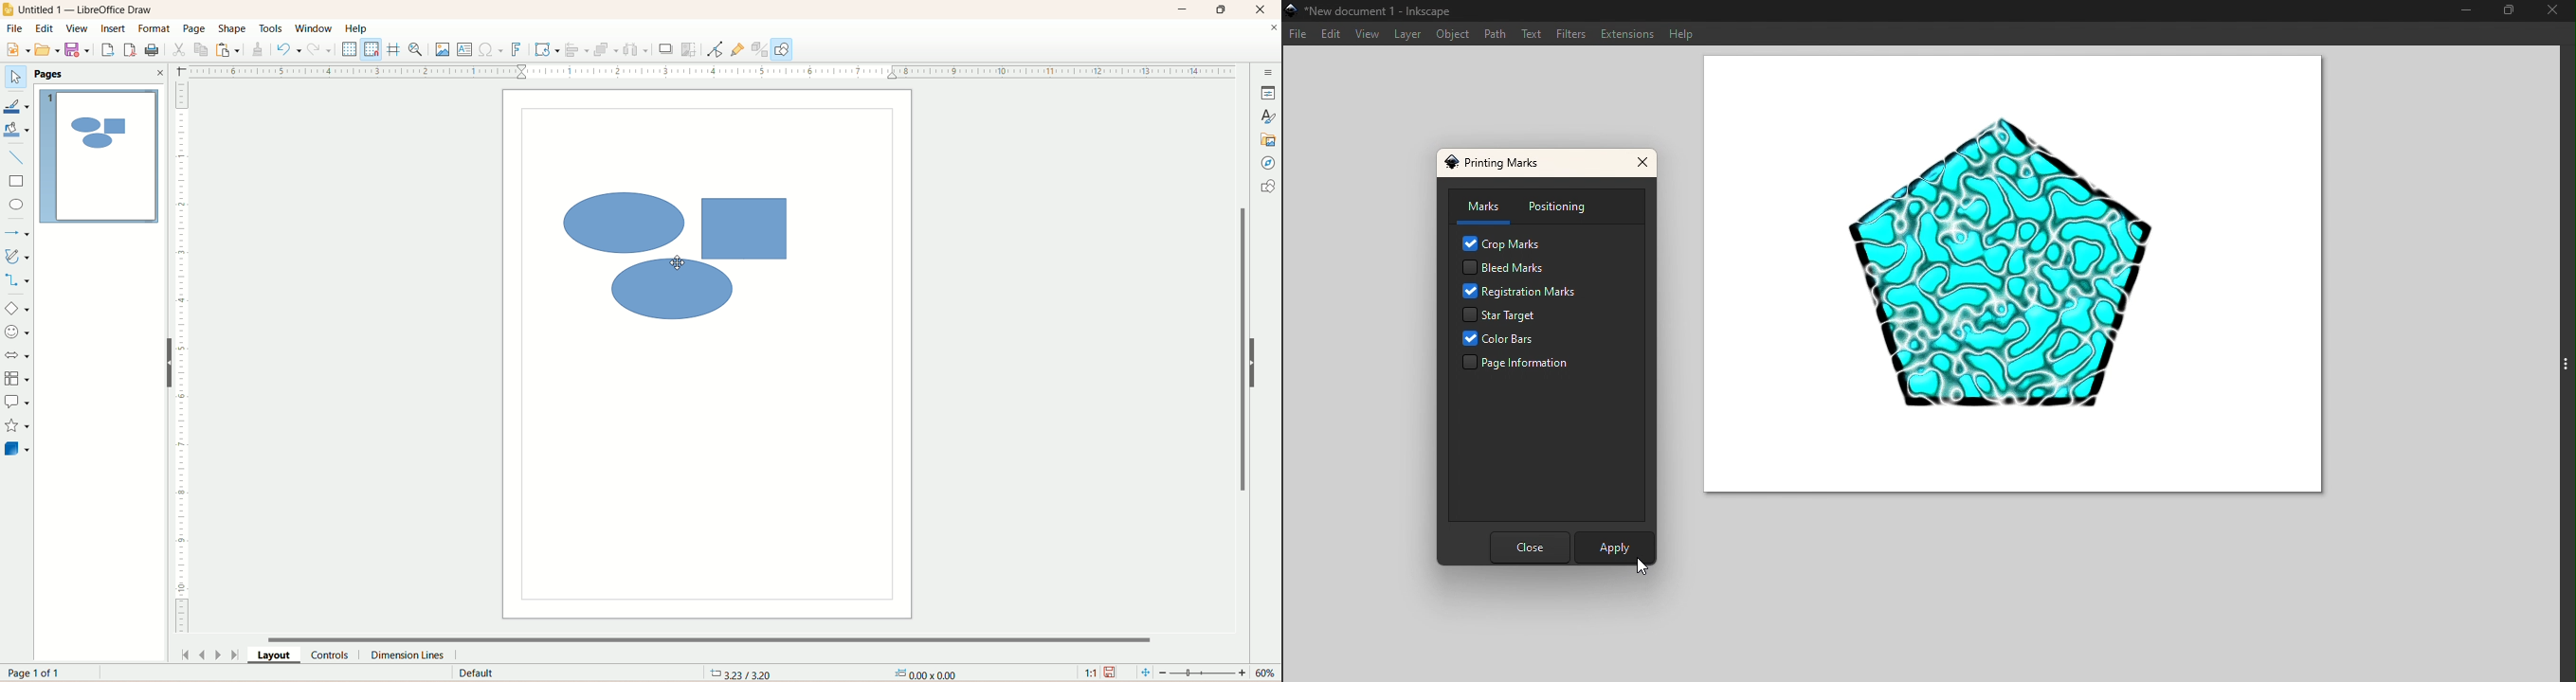  Describe the element at coordinates (1298, 33) in the screenshot. I see `File` at that location.